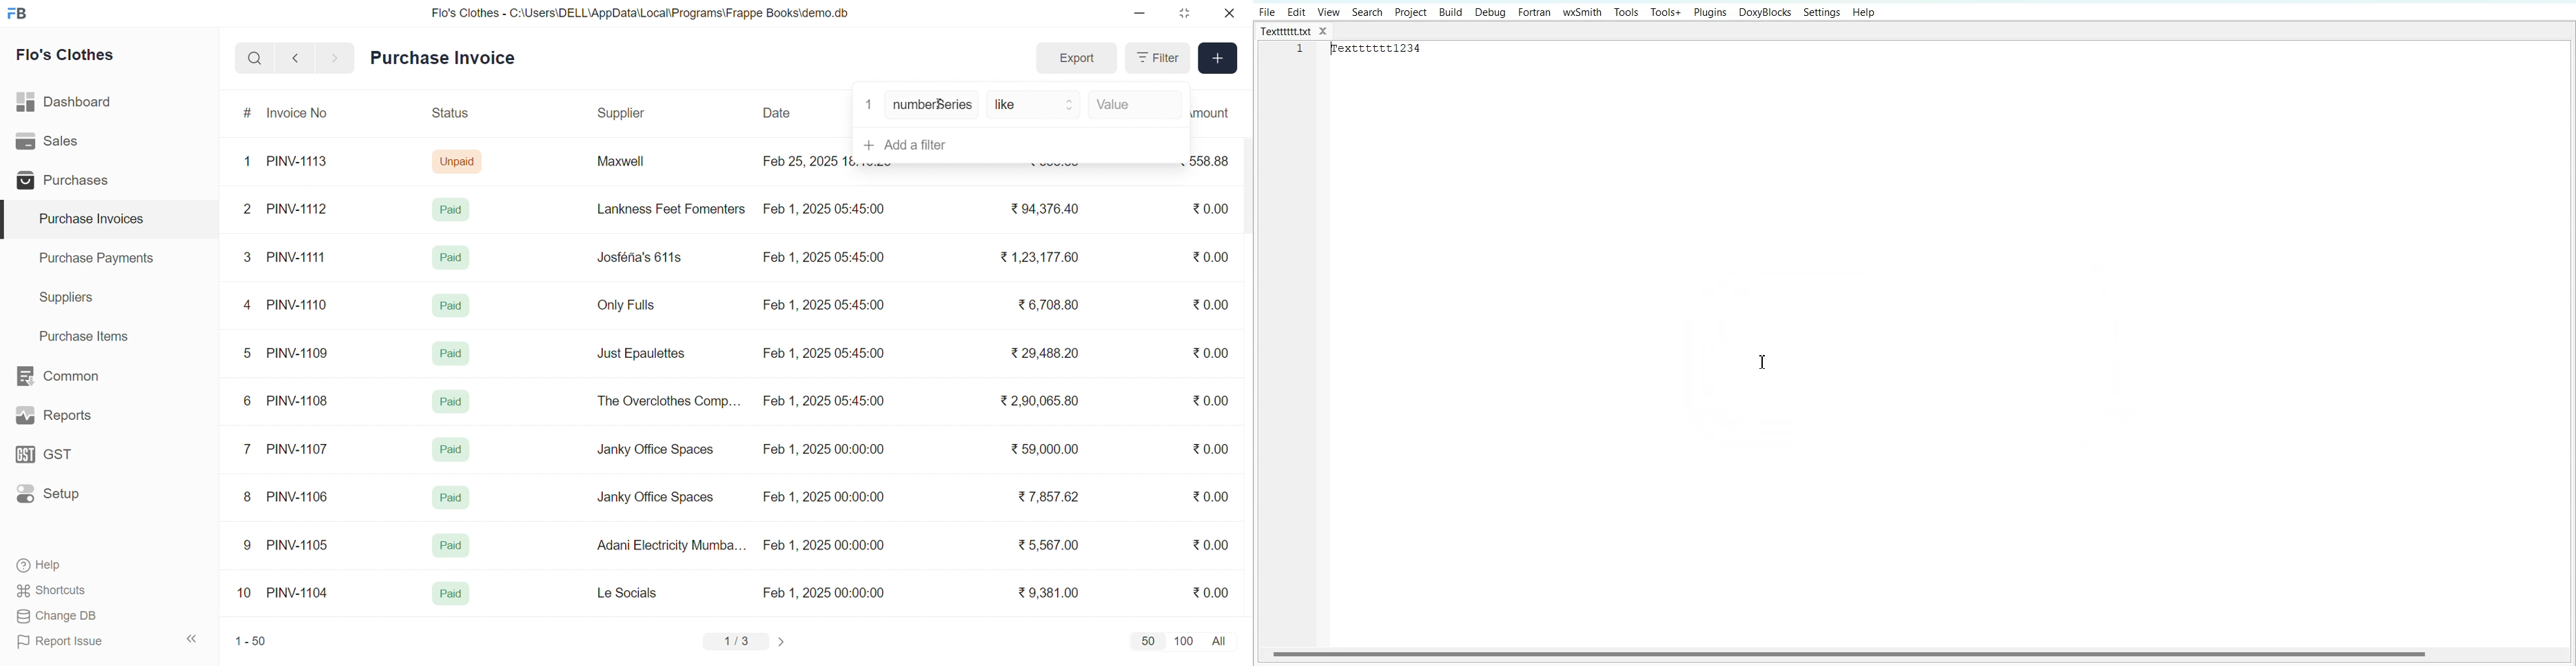 This screenshot has width=2576, height=672. Describe the element at coordinates (636, 166) in the screenshot. I see `Maxwell` at that location.